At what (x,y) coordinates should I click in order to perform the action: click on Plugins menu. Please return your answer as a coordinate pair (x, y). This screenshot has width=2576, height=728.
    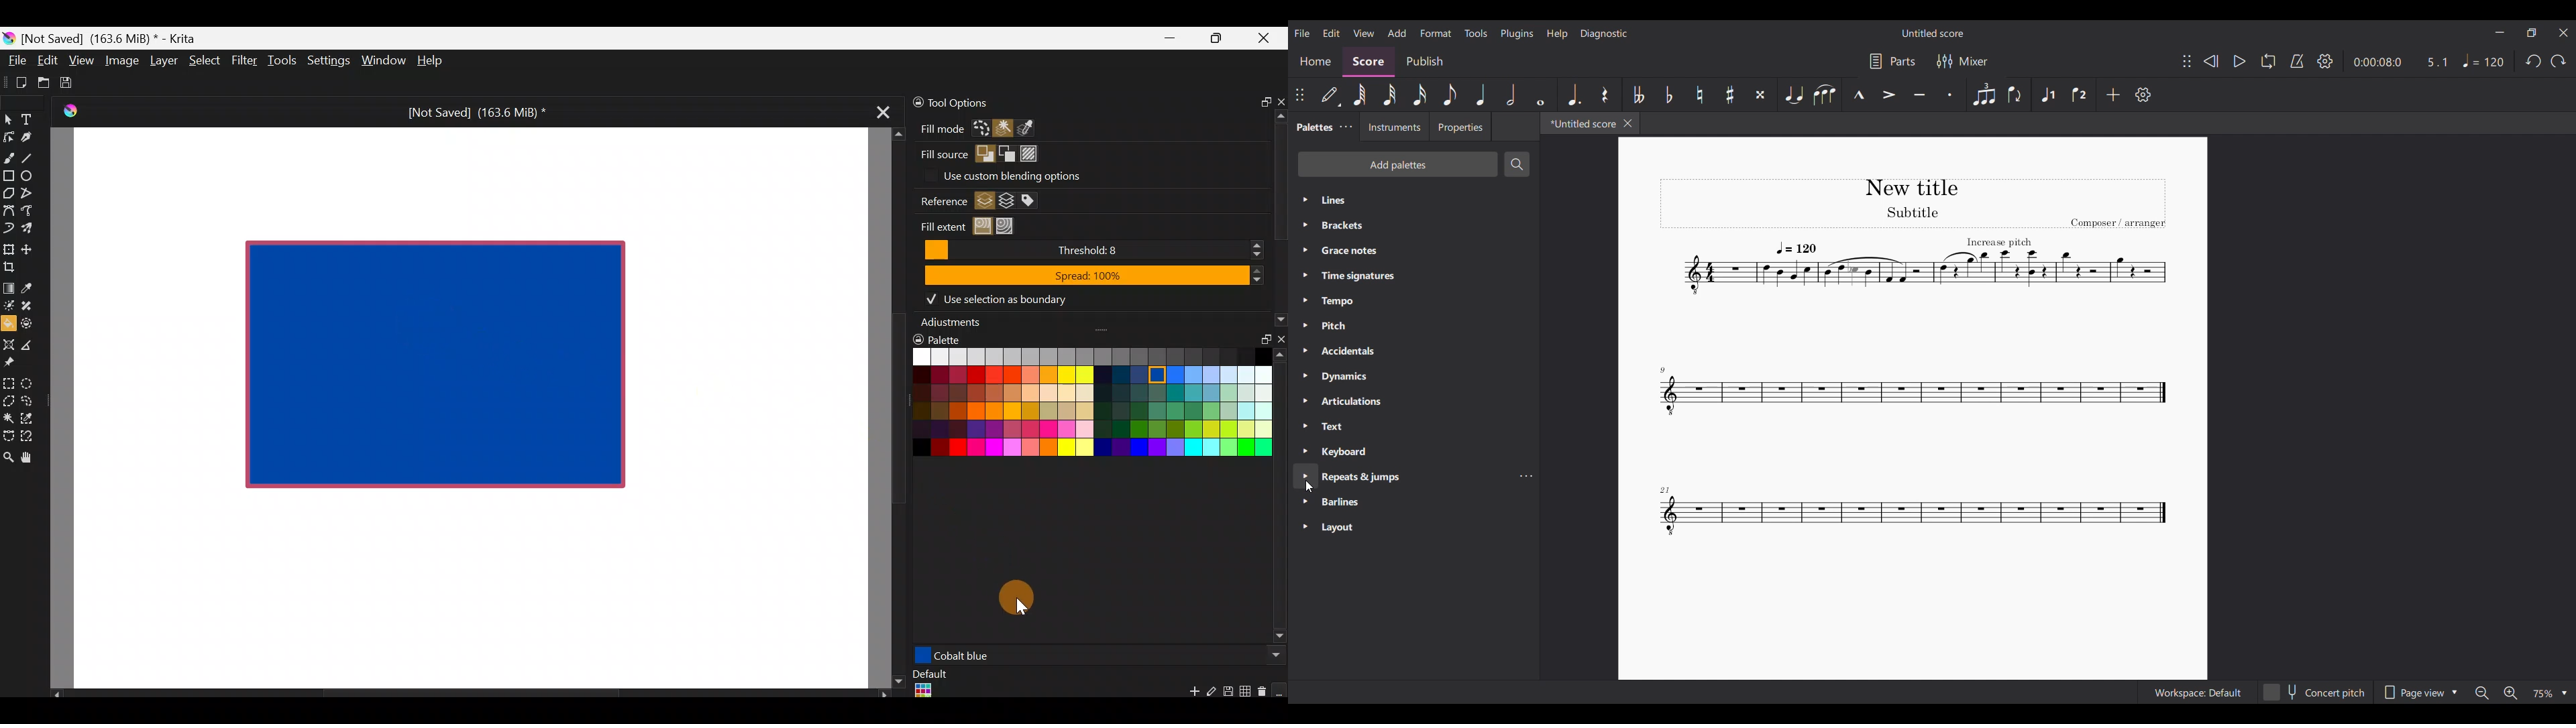
    Looking at the image, I should click on (1517, 34).